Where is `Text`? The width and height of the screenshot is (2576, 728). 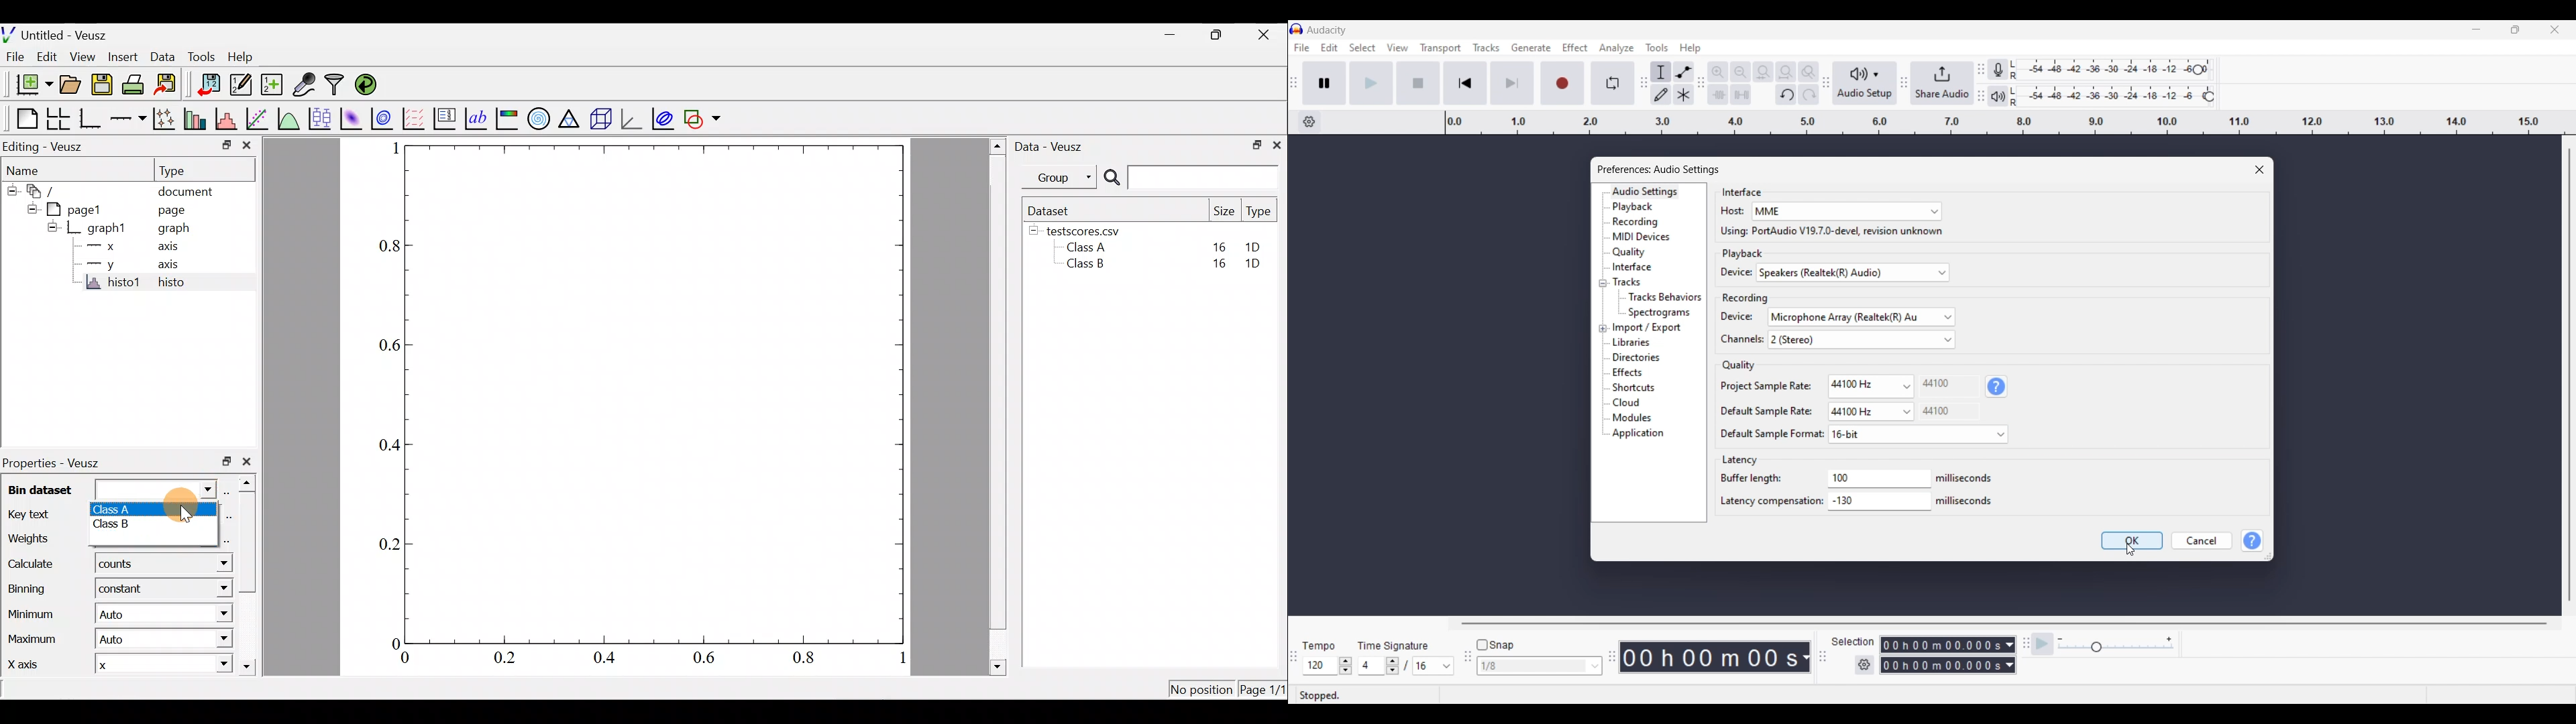 Text is located at coordinates (1966, 479).